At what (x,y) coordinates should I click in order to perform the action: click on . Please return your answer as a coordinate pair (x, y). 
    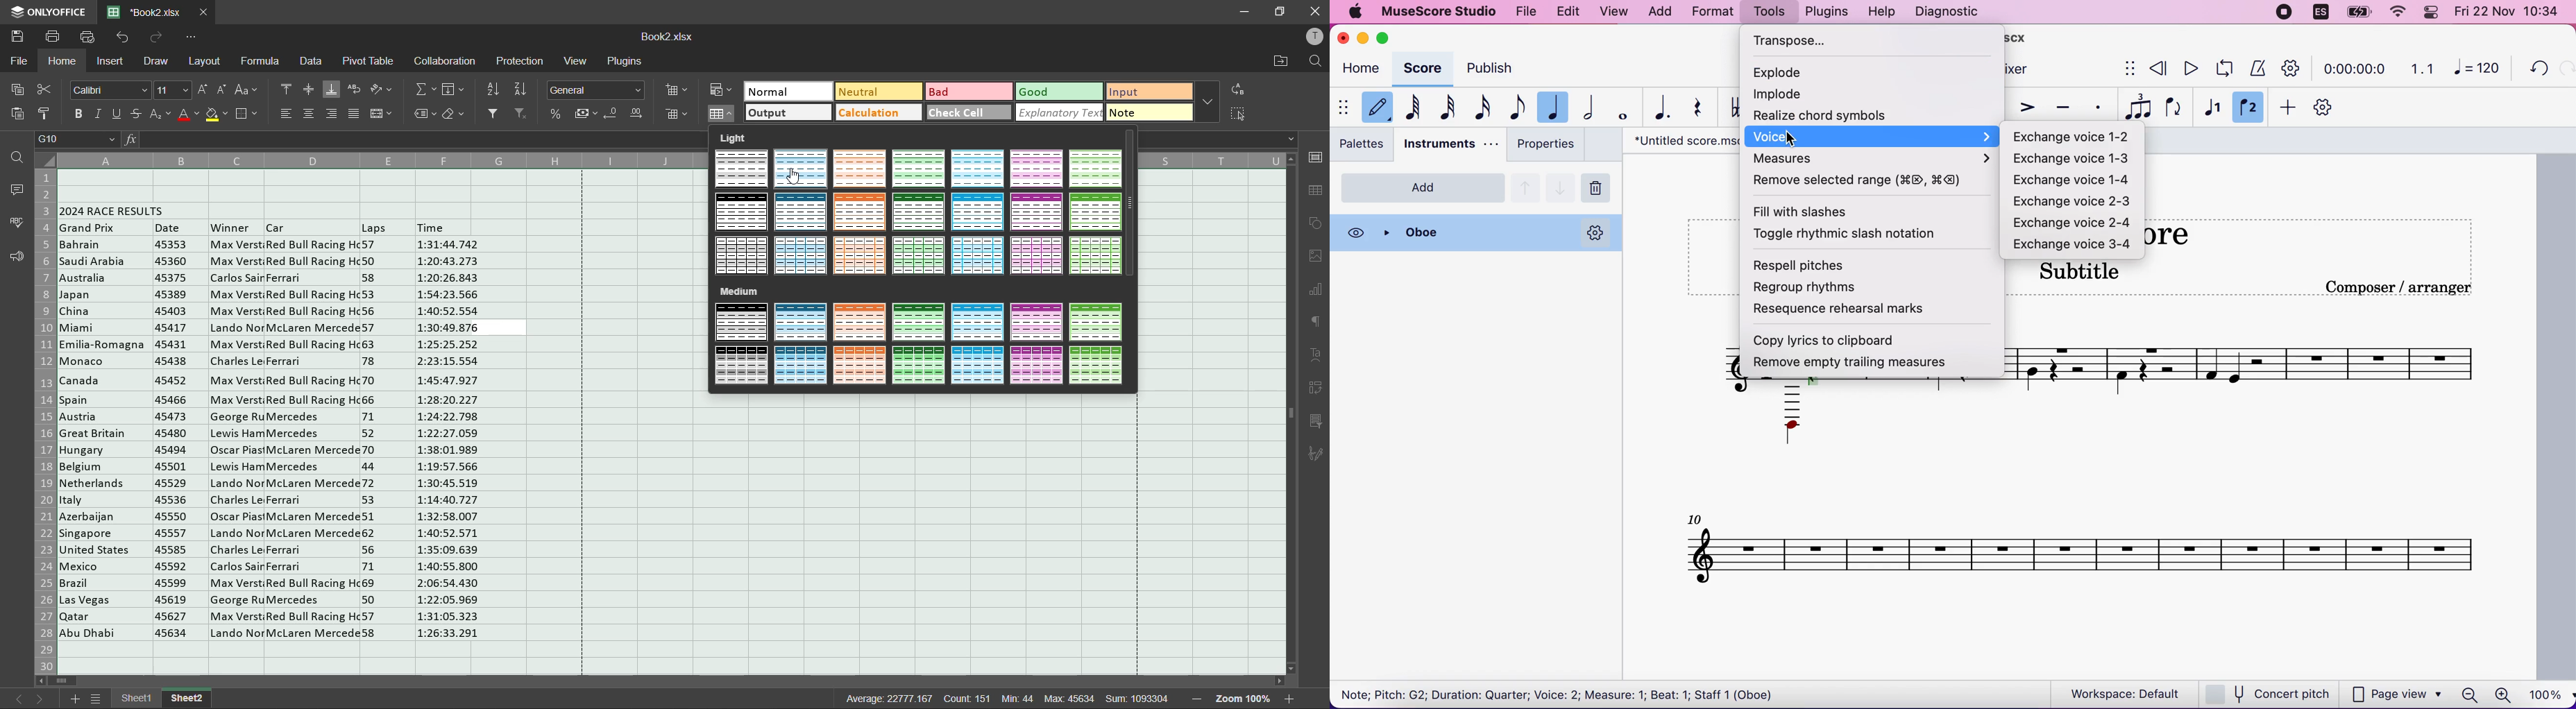
    Looking at the image, I should click on (280, 228).